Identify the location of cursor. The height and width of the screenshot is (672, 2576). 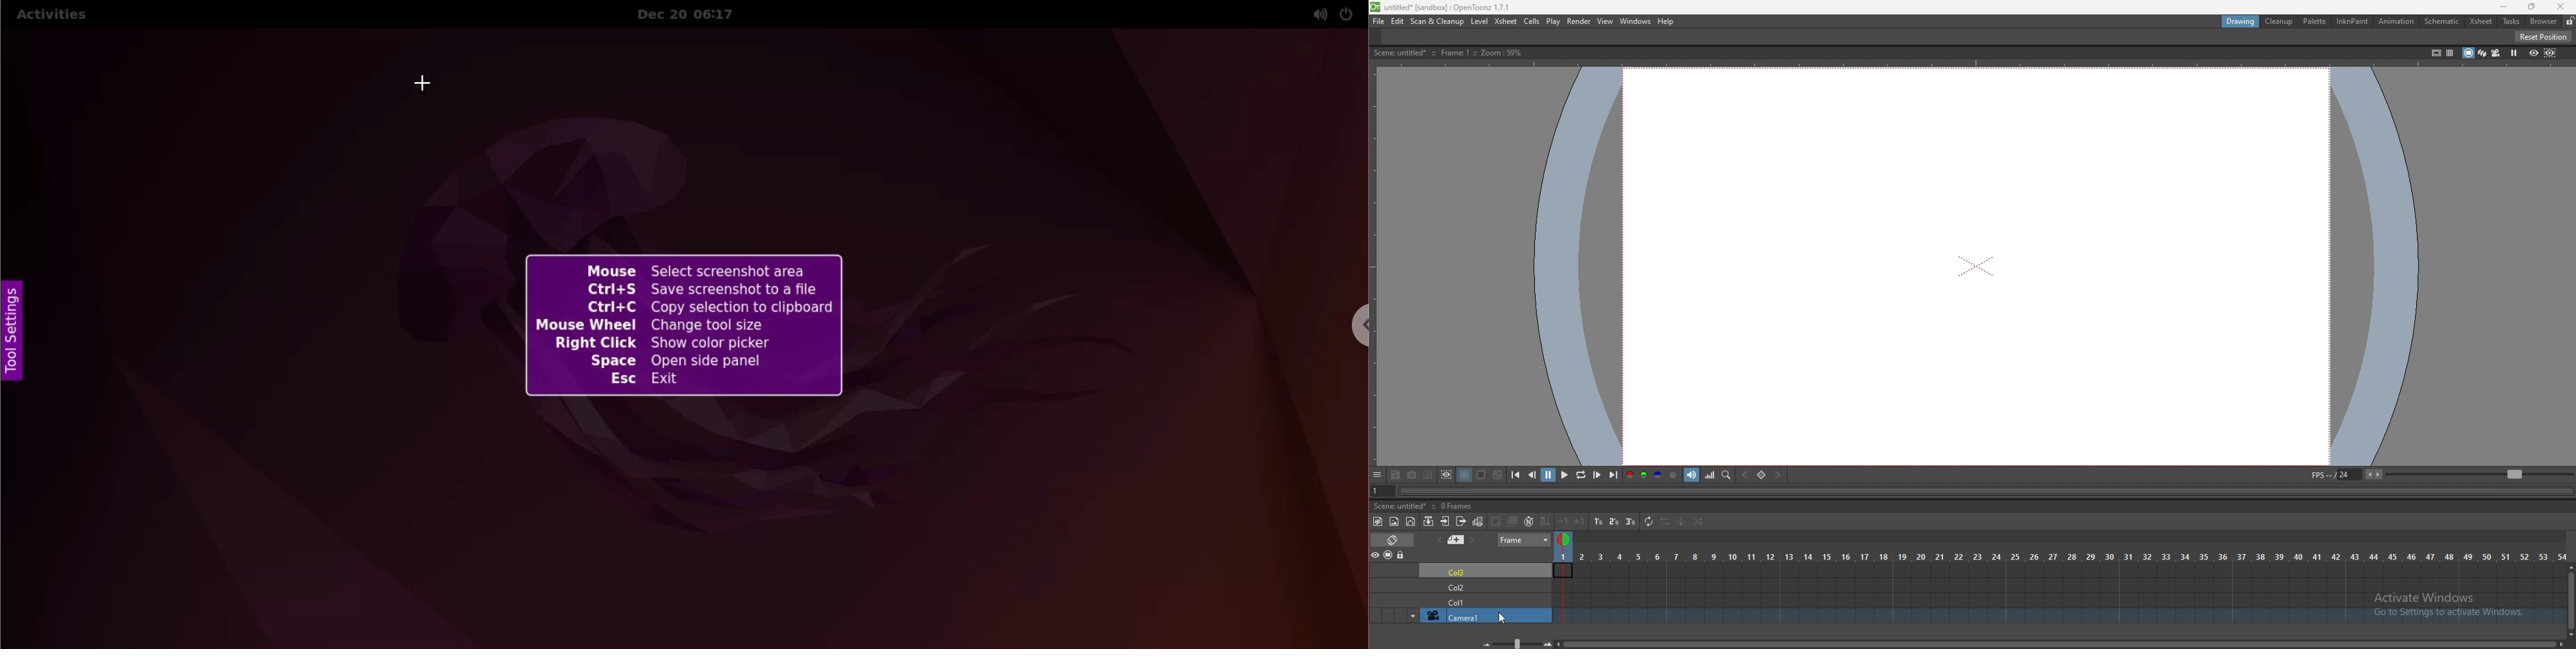
(1503, 621).